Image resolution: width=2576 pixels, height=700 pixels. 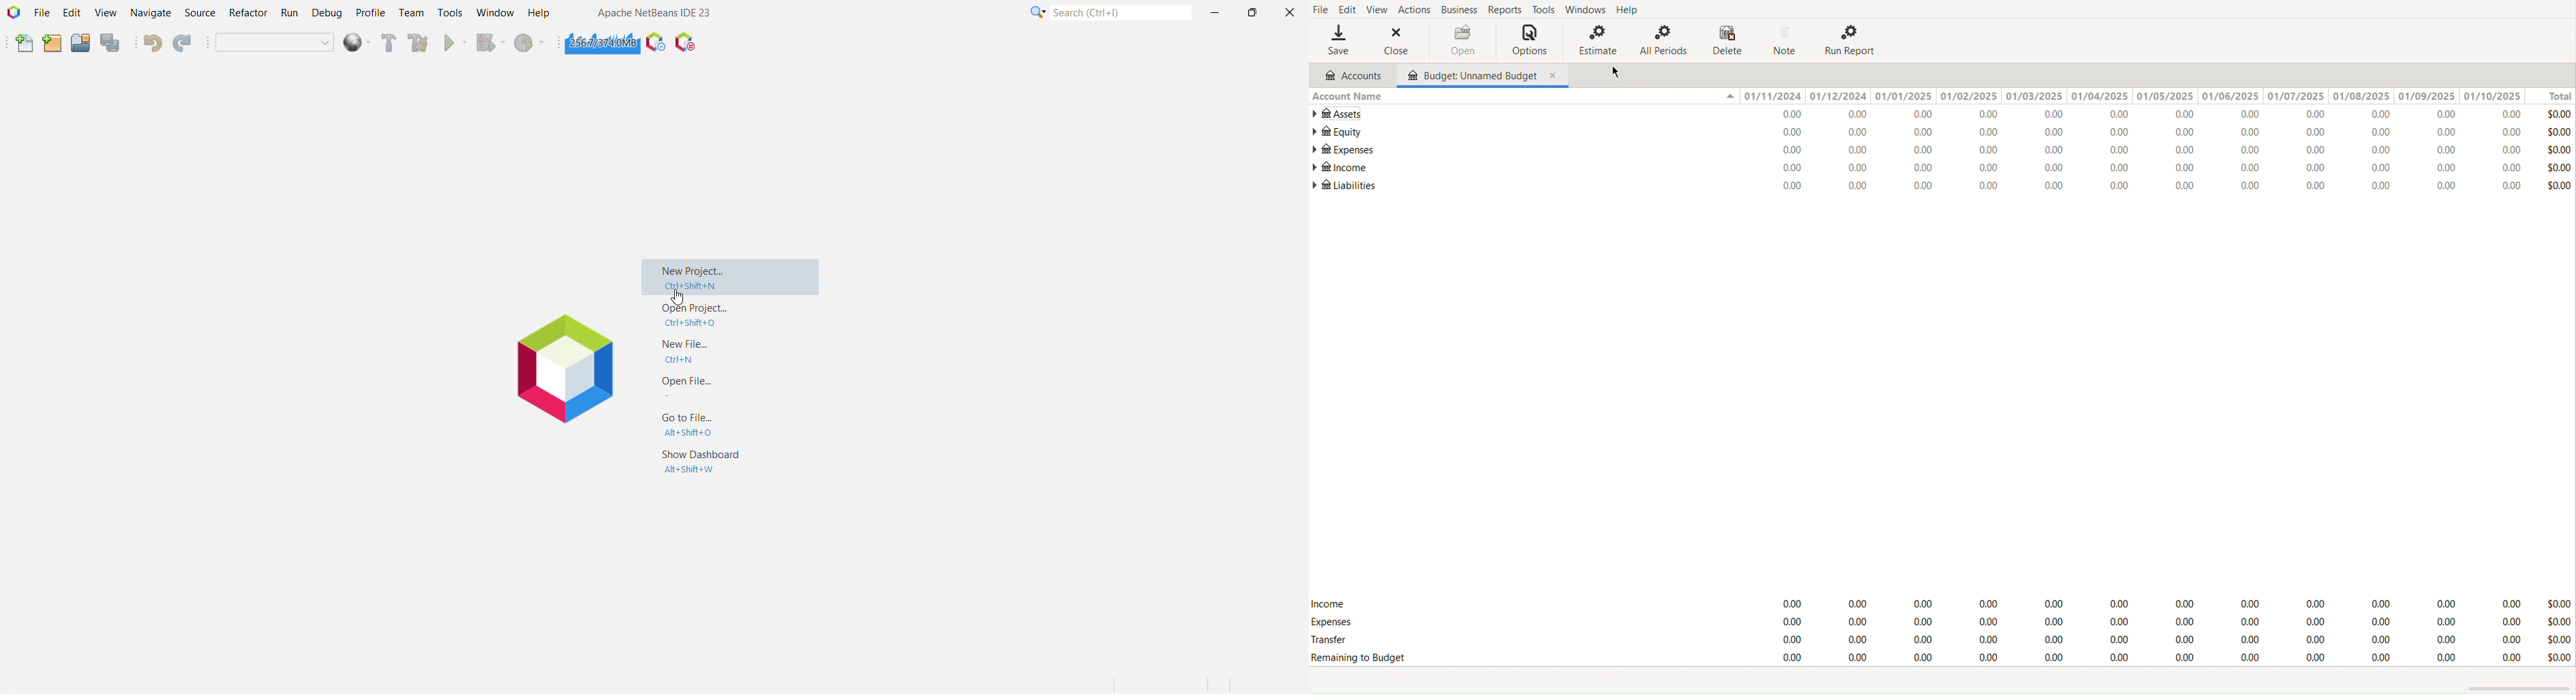 What do you see at coordinates (80, 44) in the screenshot?
I see `Open Project` at bounding box center [80, 44].